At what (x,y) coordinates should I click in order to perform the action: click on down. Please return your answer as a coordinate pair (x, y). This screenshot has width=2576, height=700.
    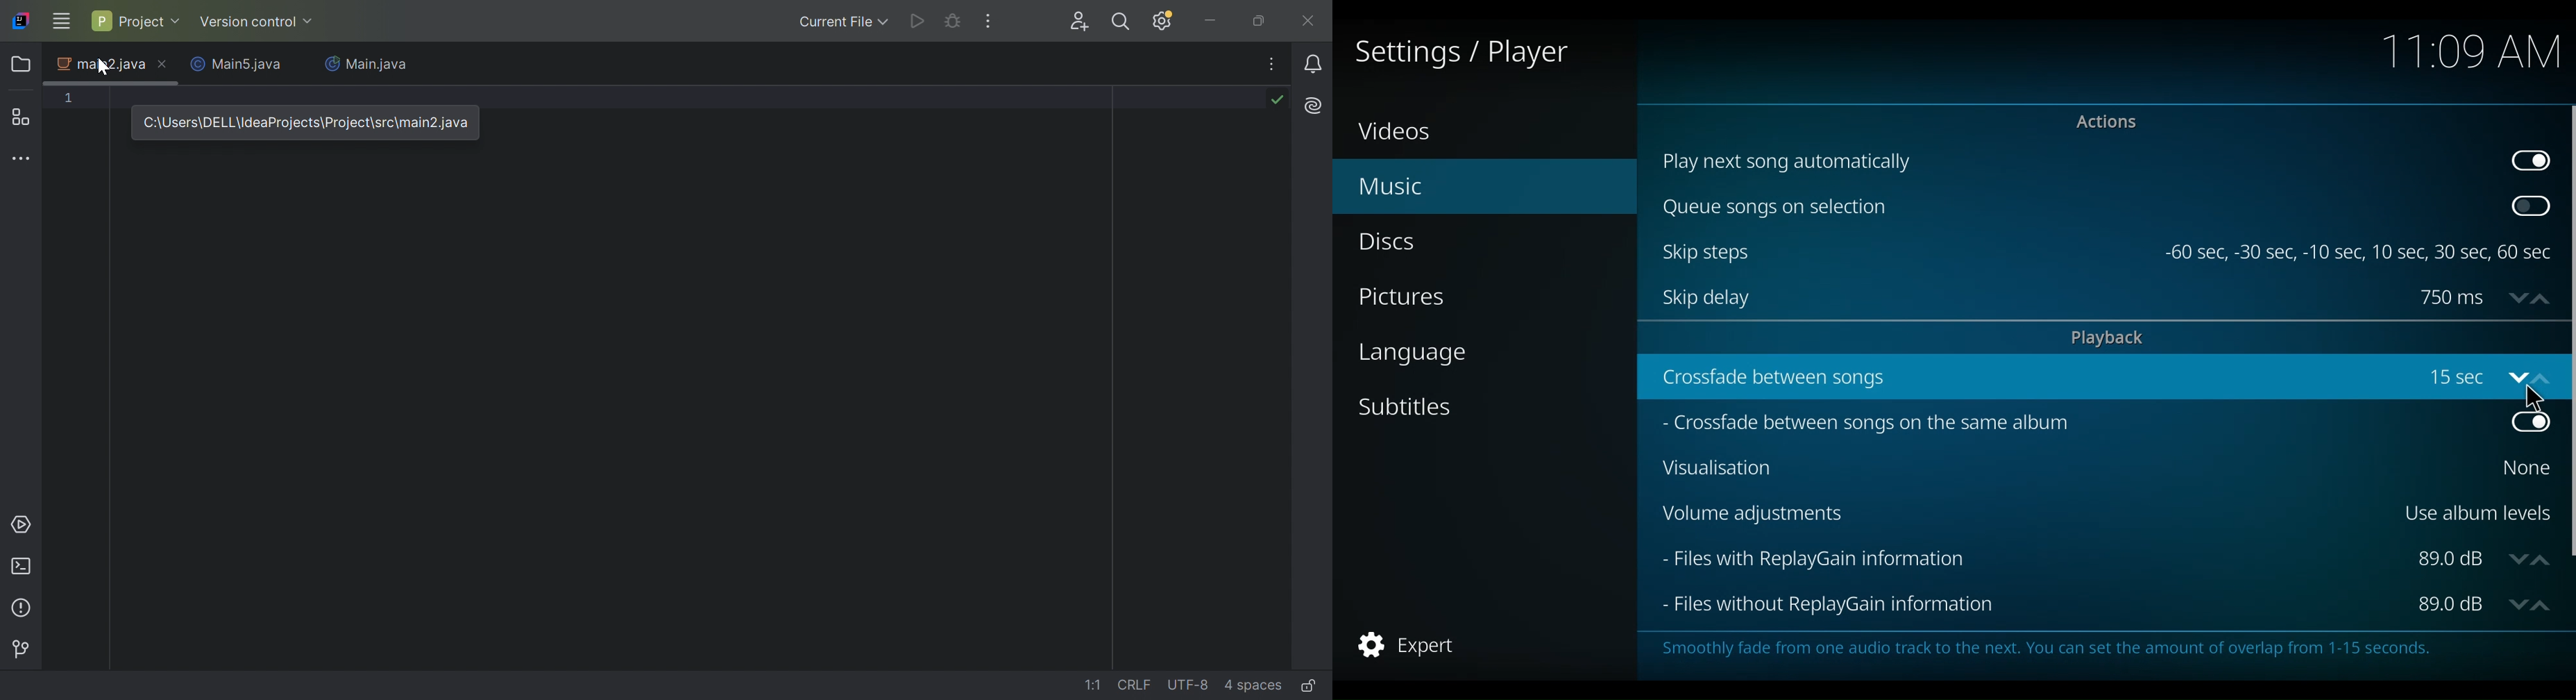
    Looking at the image, I should click on (2517, 559).